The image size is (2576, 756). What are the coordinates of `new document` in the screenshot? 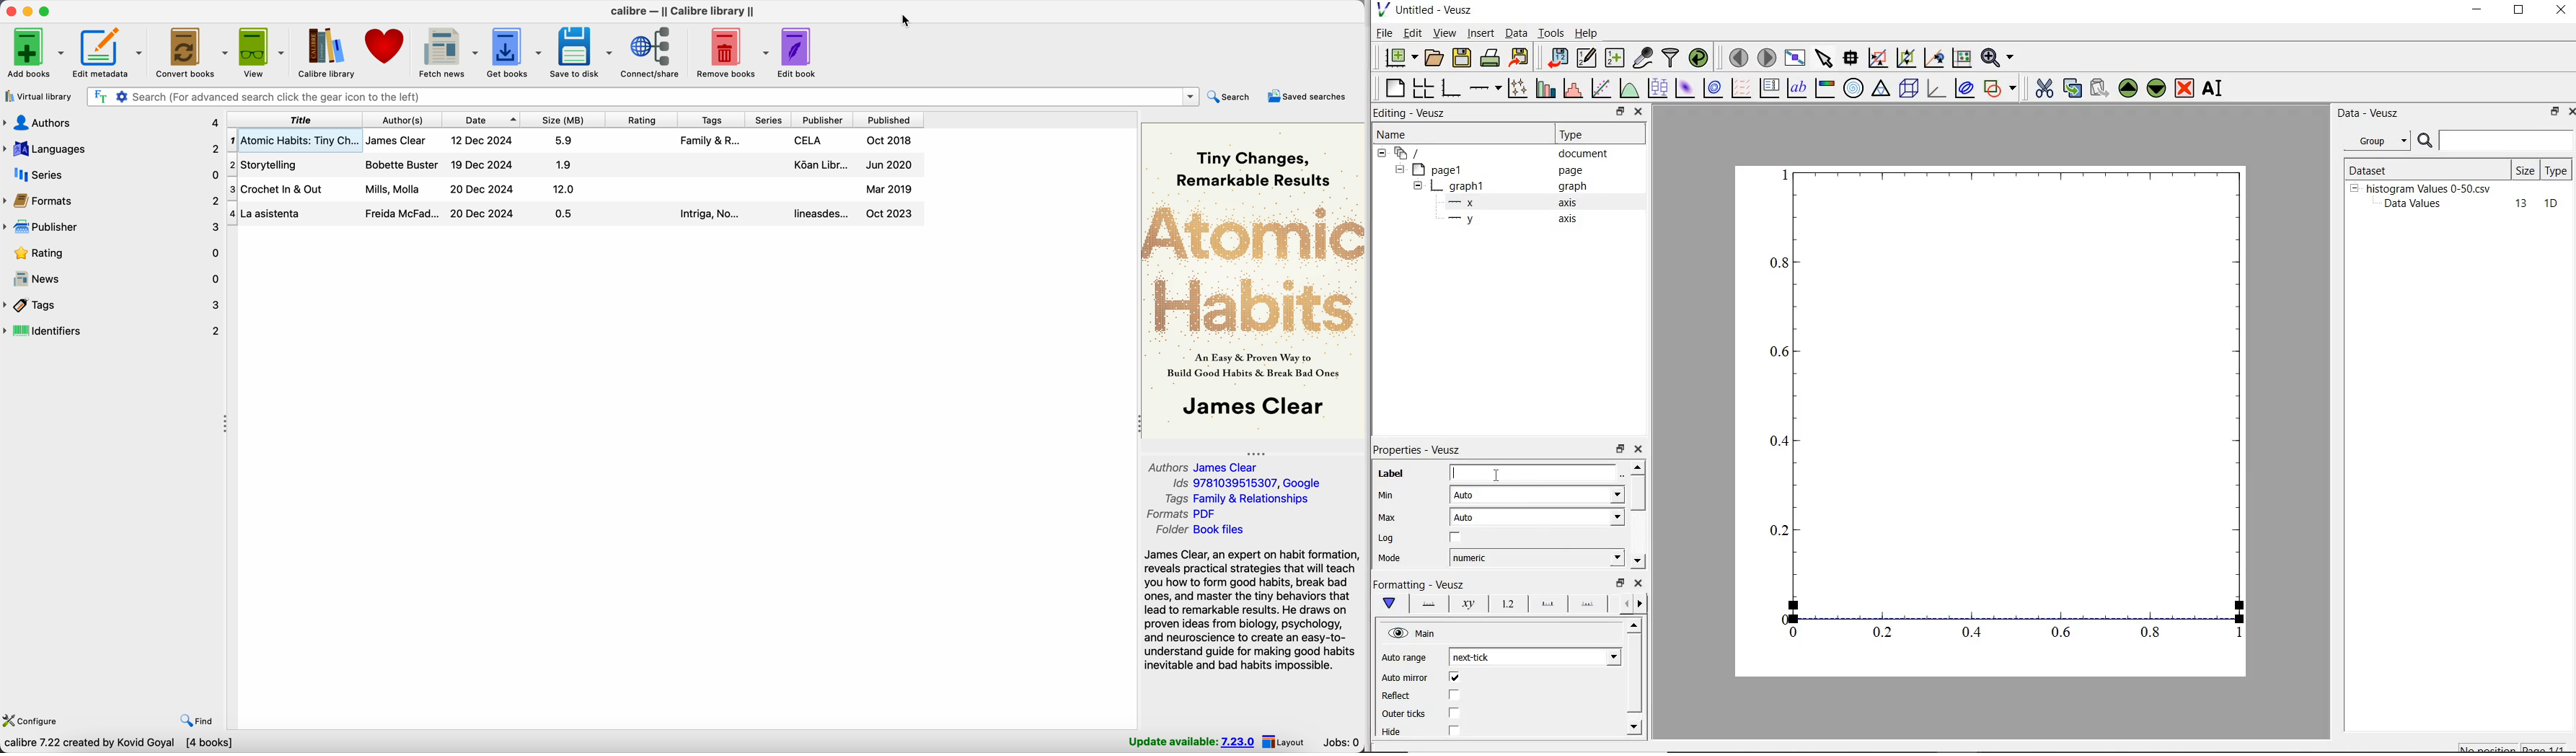 It's located at (1400, 57).